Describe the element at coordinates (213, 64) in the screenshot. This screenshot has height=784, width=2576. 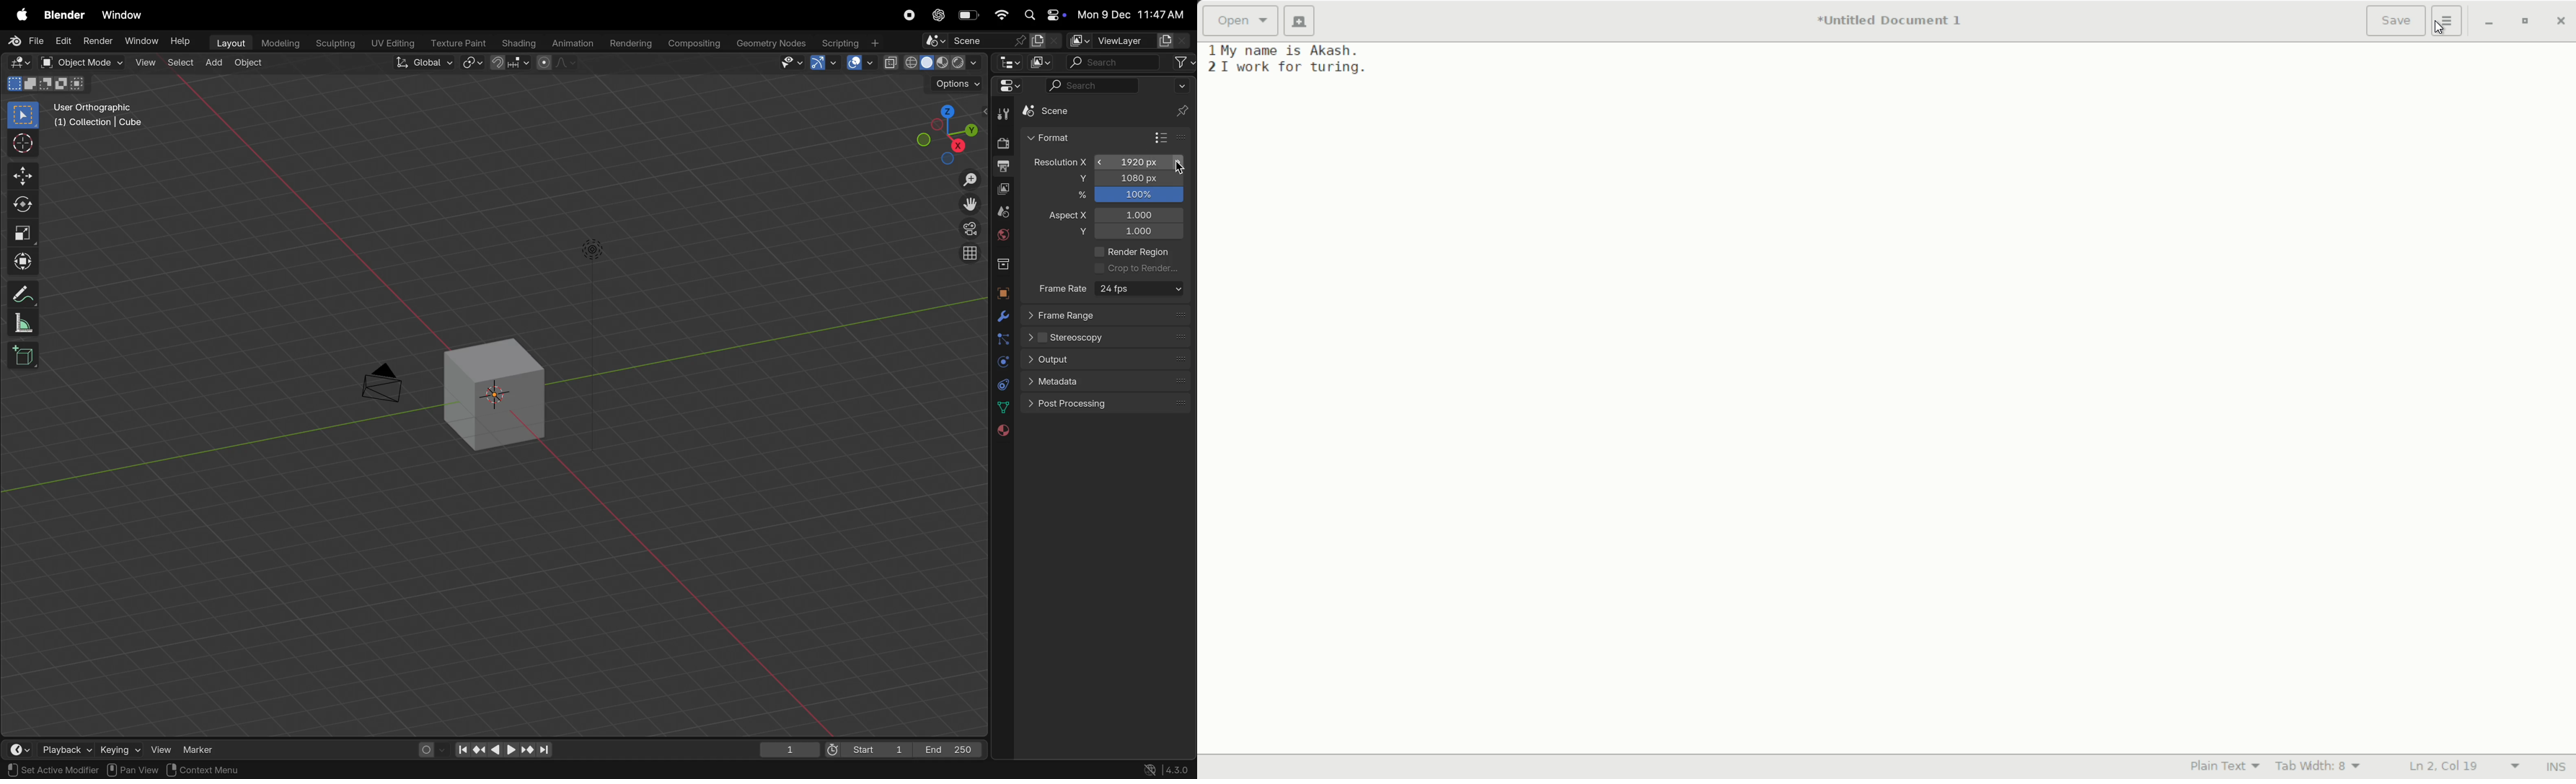
I see `add` at that location.